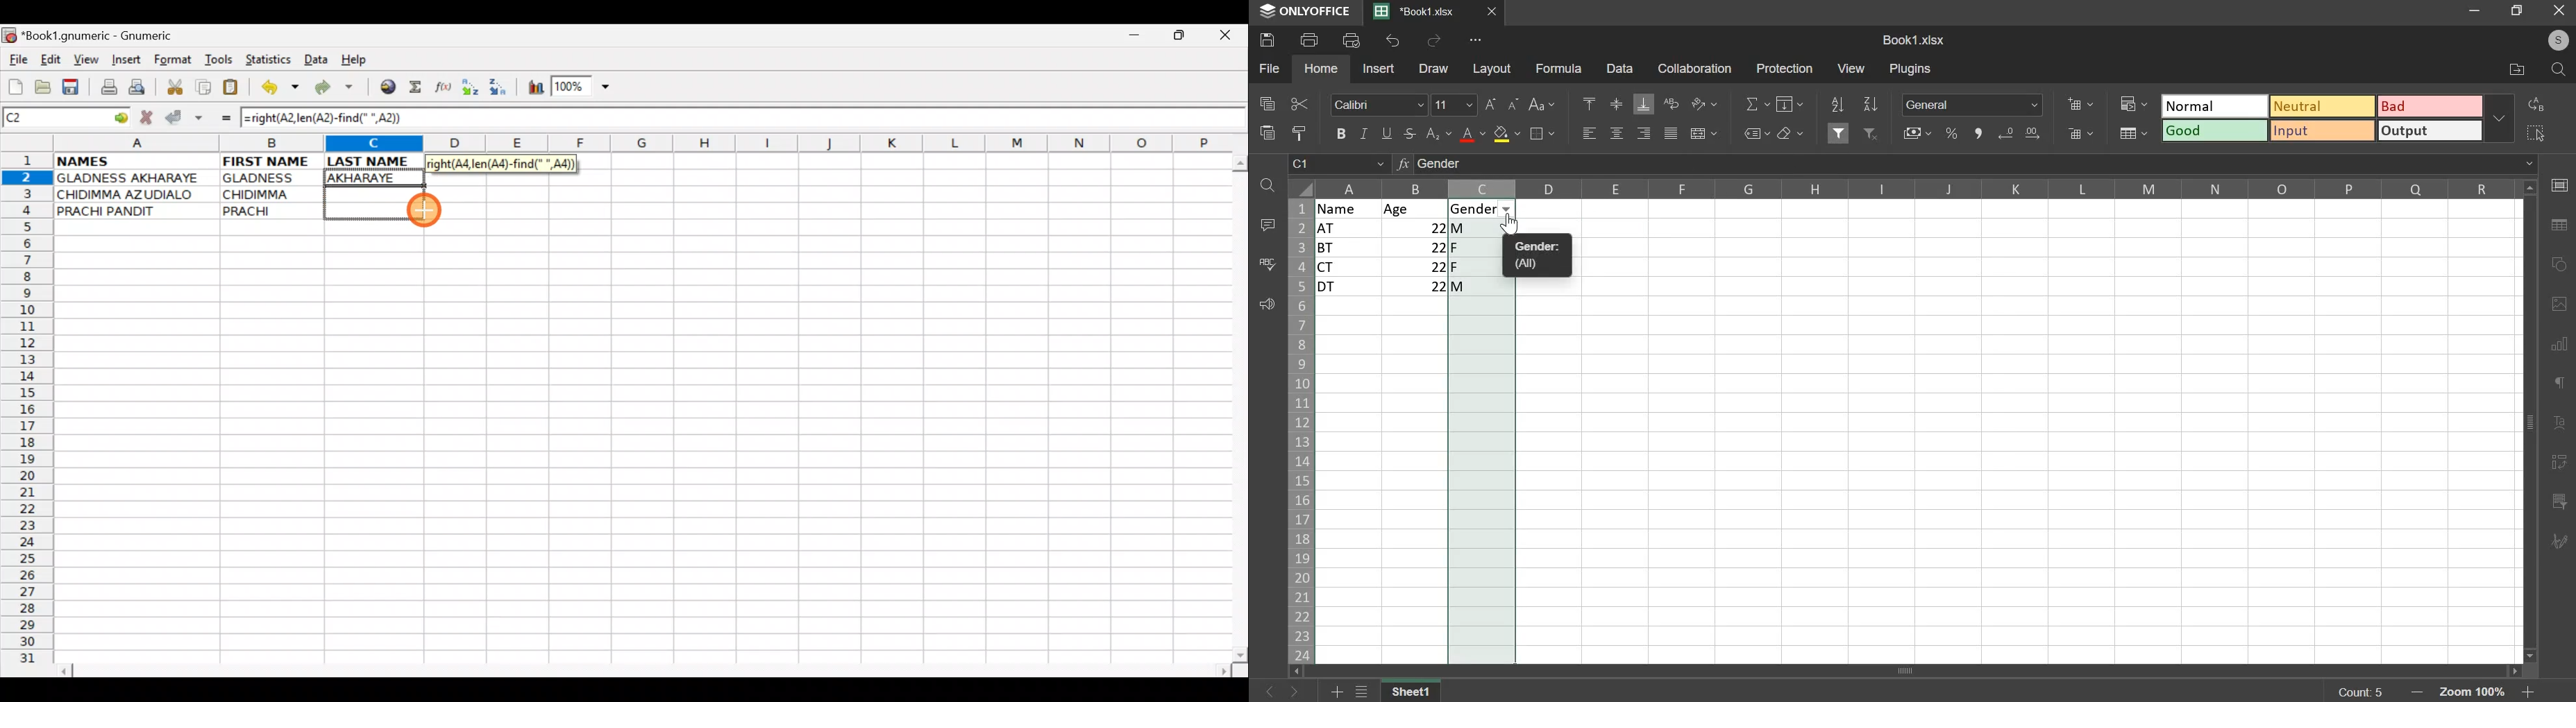  Describe the element at coordinates (137, 90) in the screenshot. I see `Print preview` at that location.